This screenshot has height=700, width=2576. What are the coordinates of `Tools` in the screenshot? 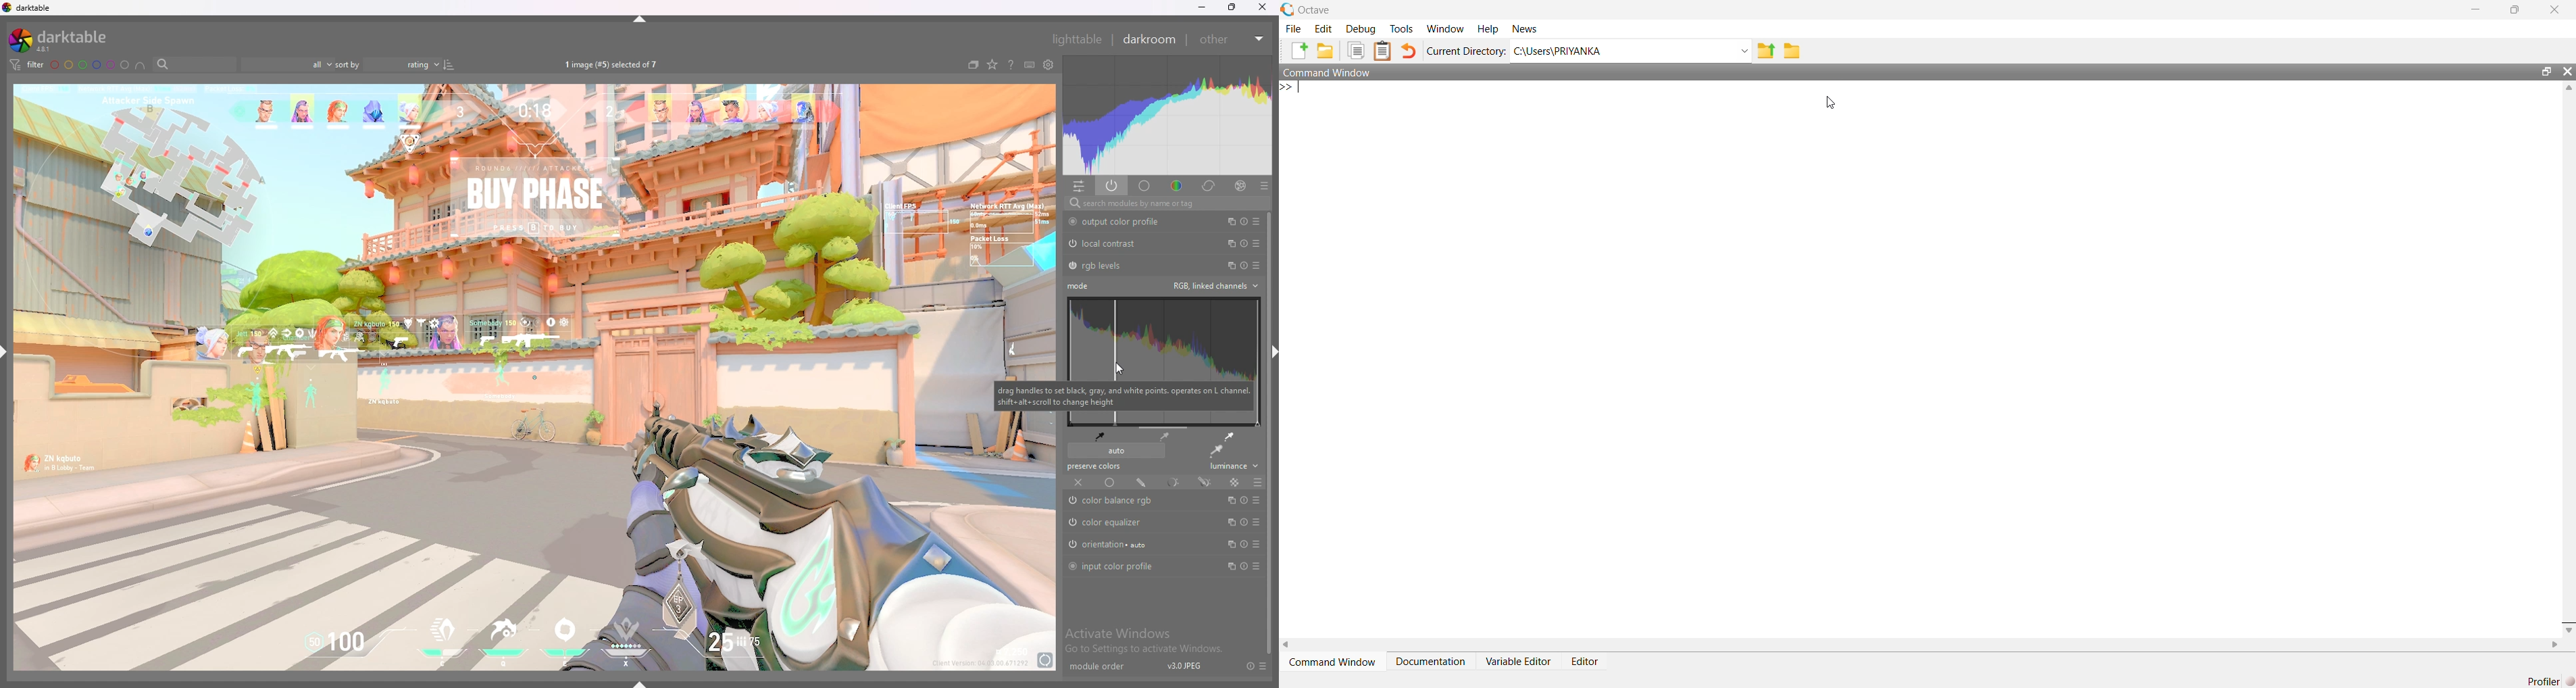 It's located at (1401, 28).